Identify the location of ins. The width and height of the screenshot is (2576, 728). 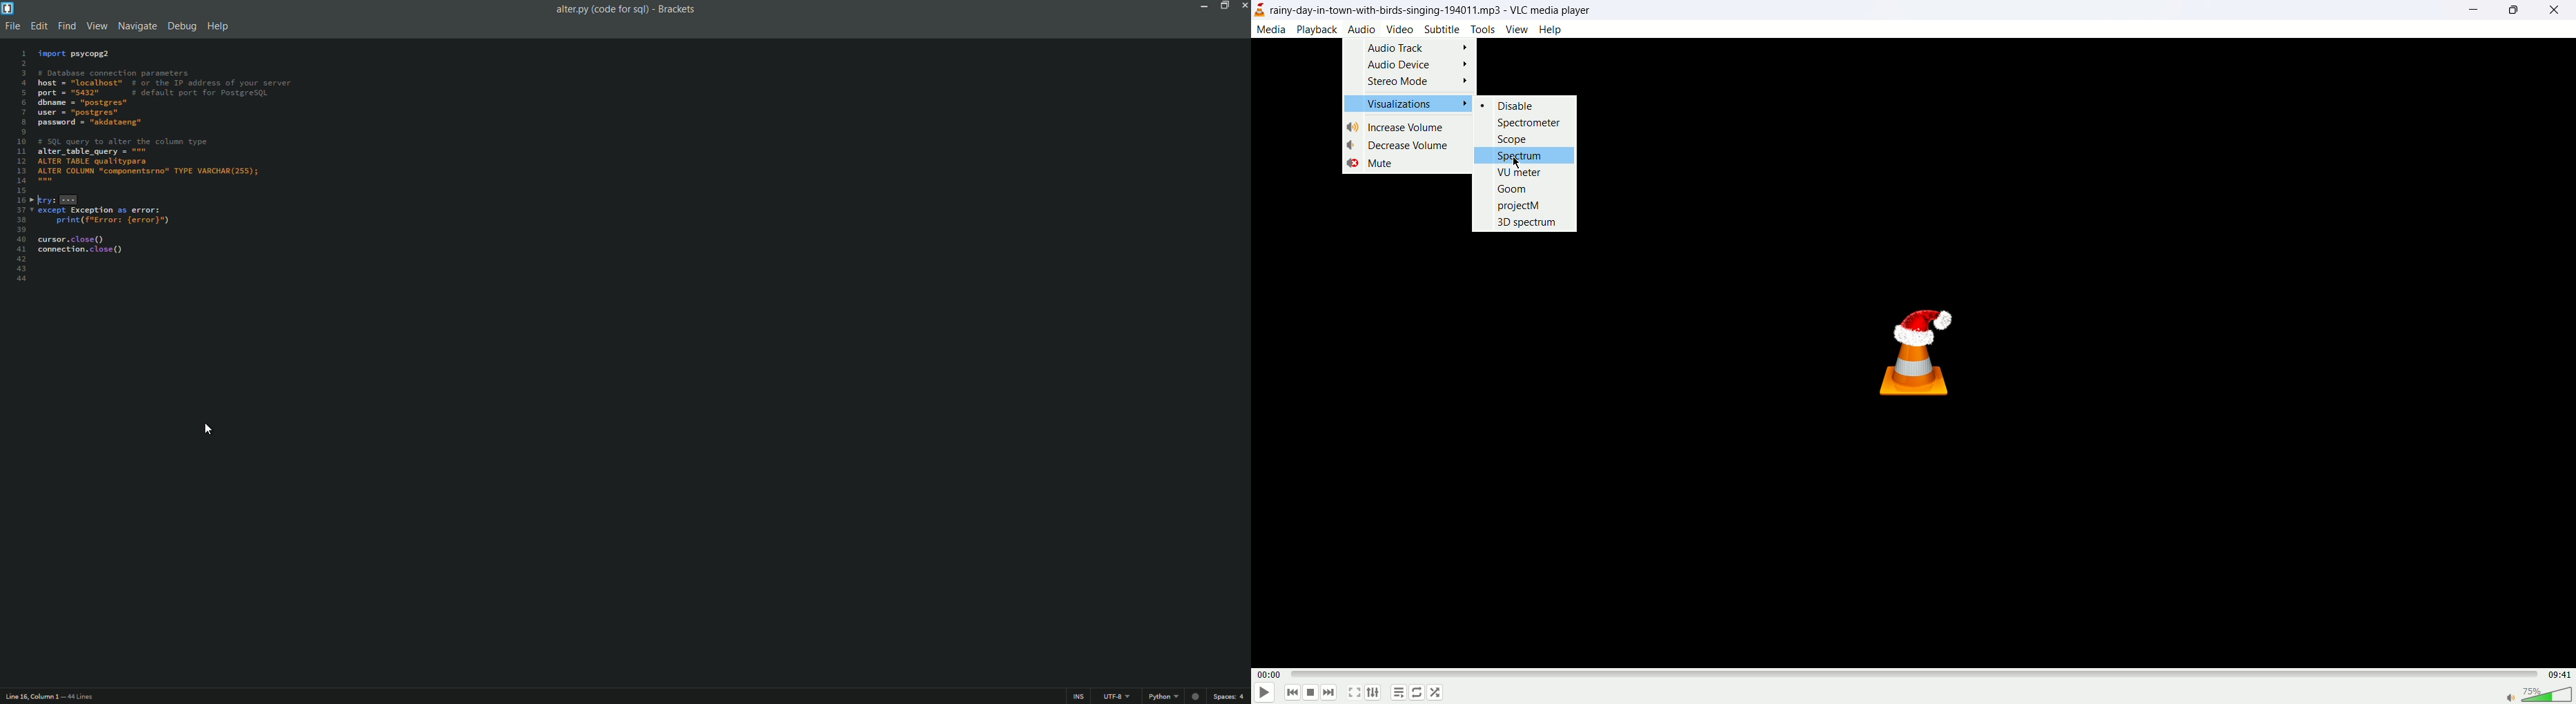
(1078, 698).